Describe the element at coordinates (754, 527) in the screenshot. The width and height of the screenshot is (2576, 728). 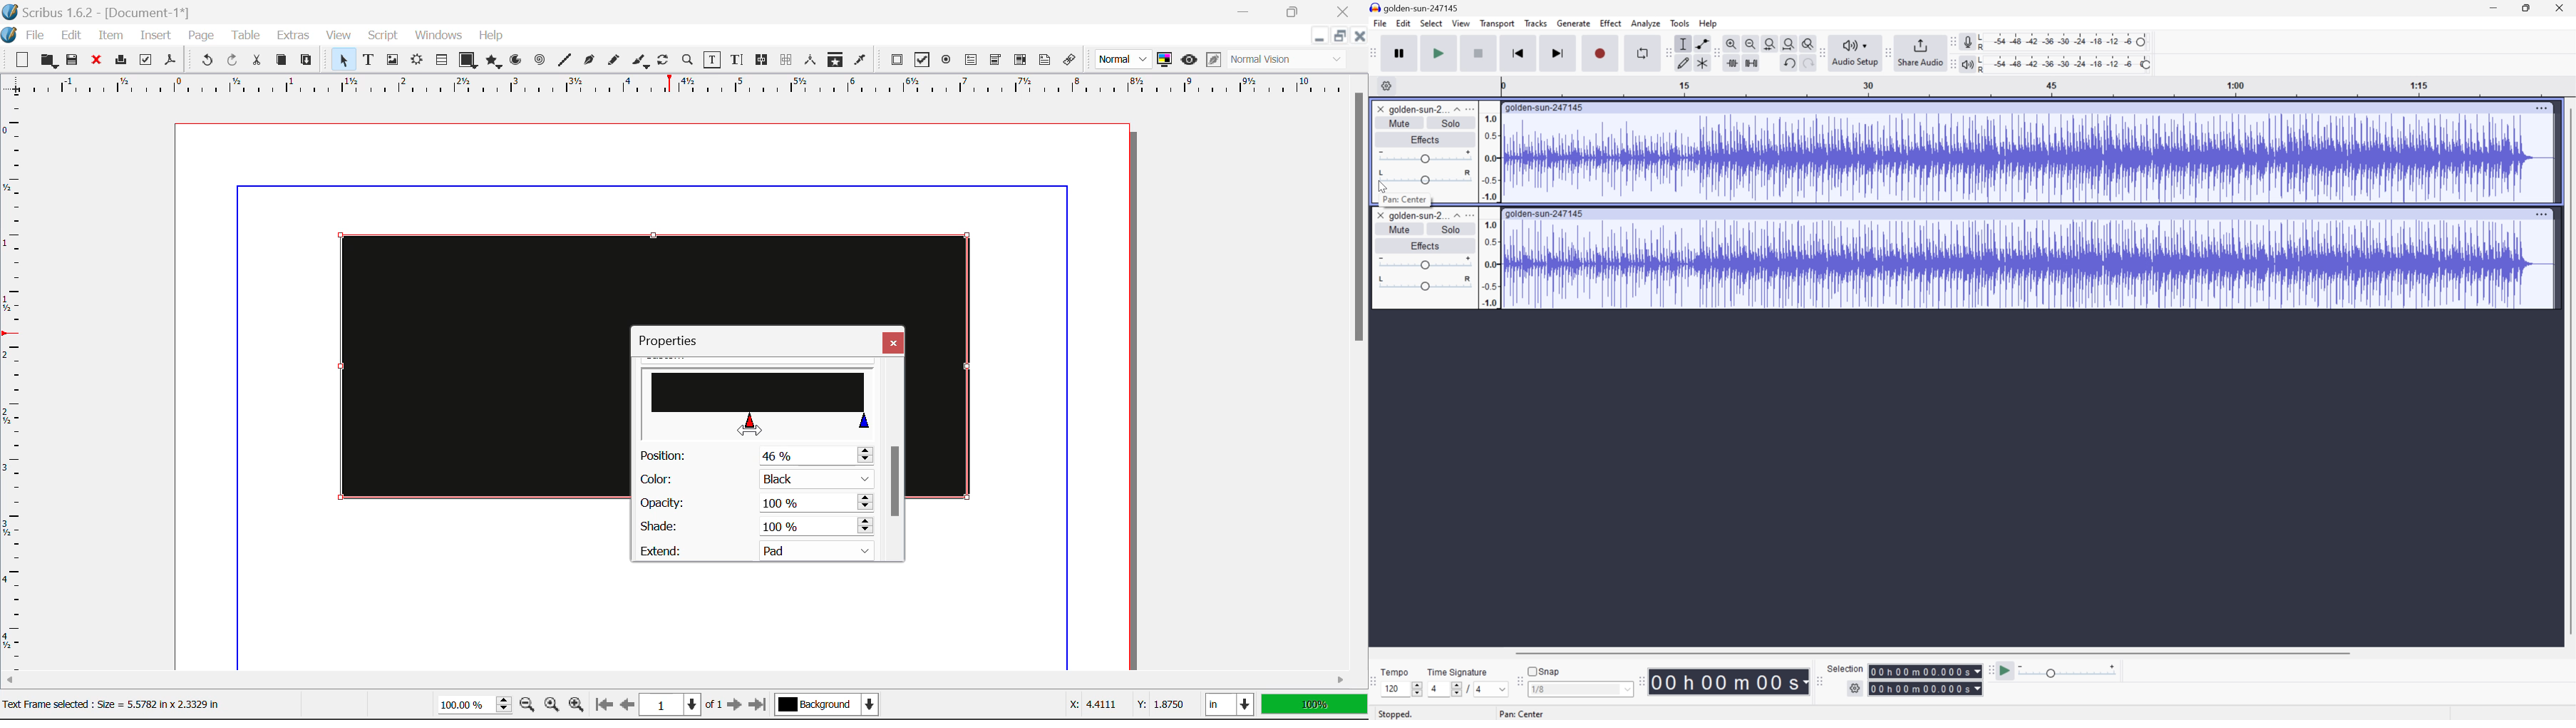
I see `Shade` at that location.